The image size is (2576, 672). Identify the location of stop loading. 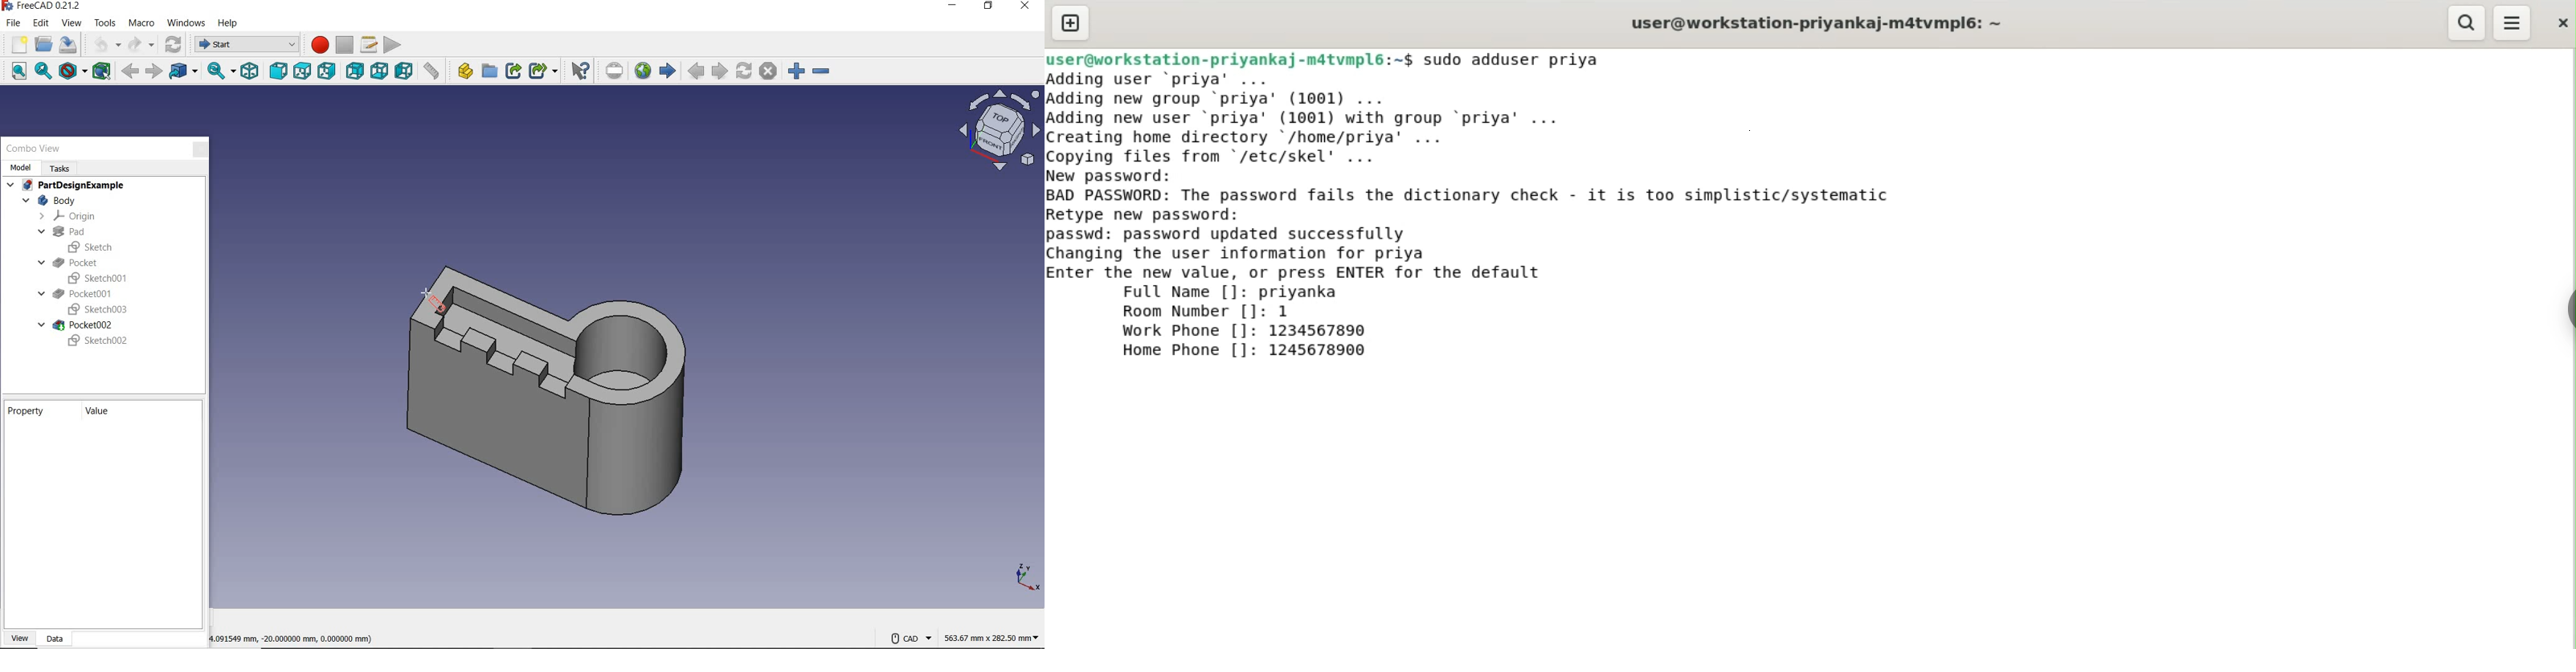
(769, 71).